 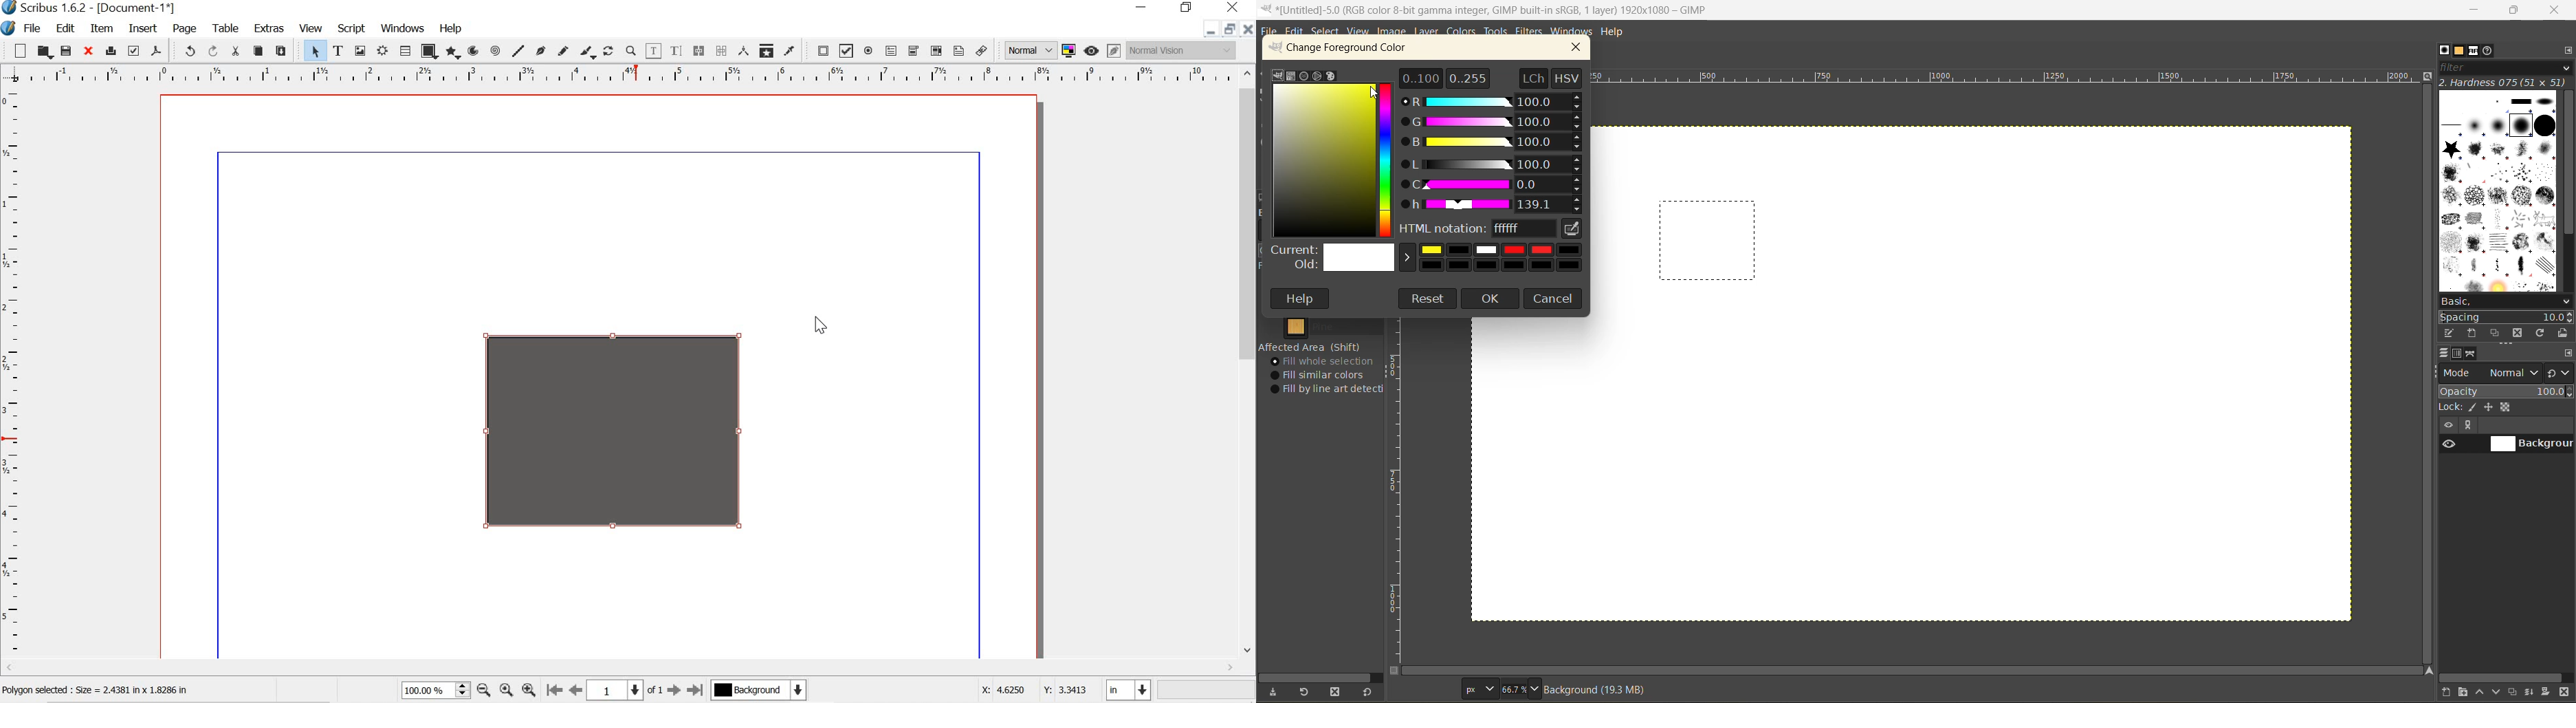 I want to click on fill whole selection, so click(x=1327, y=362).